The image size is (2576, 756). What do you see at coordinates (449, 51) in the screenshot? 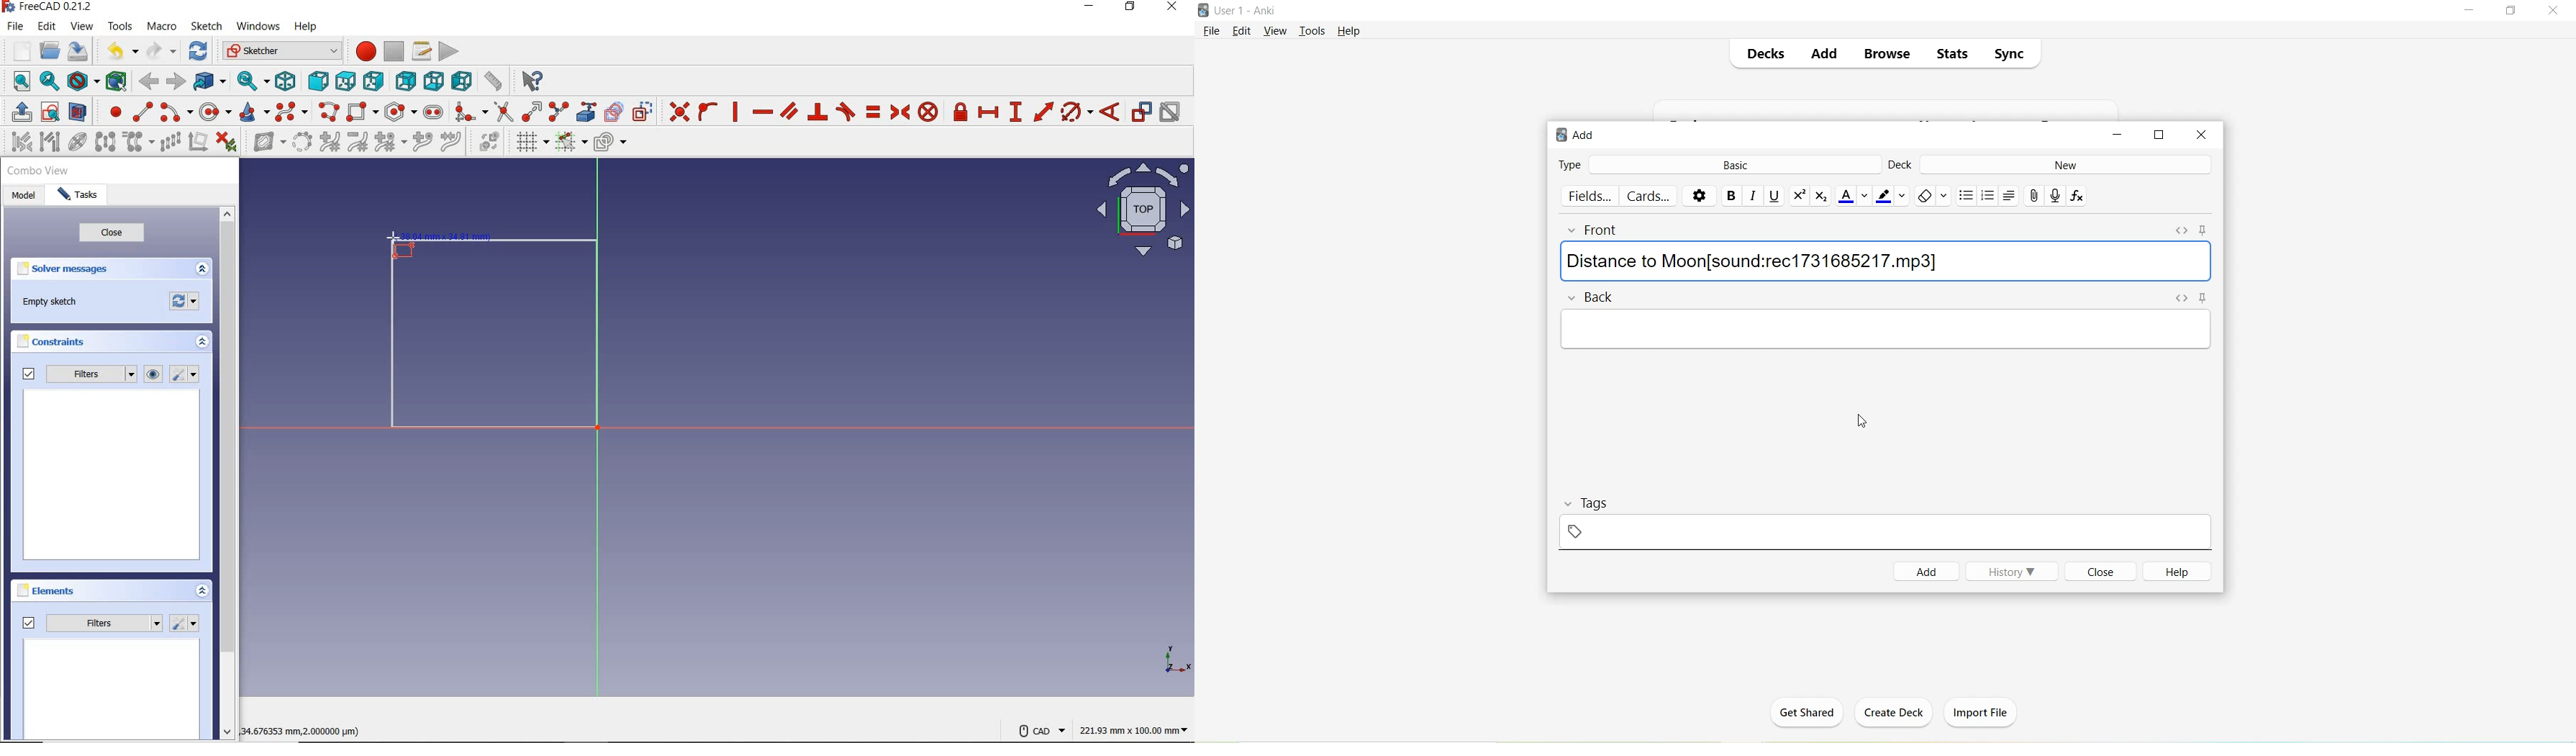
I see `execute macro` at bounding box center [449, 51].